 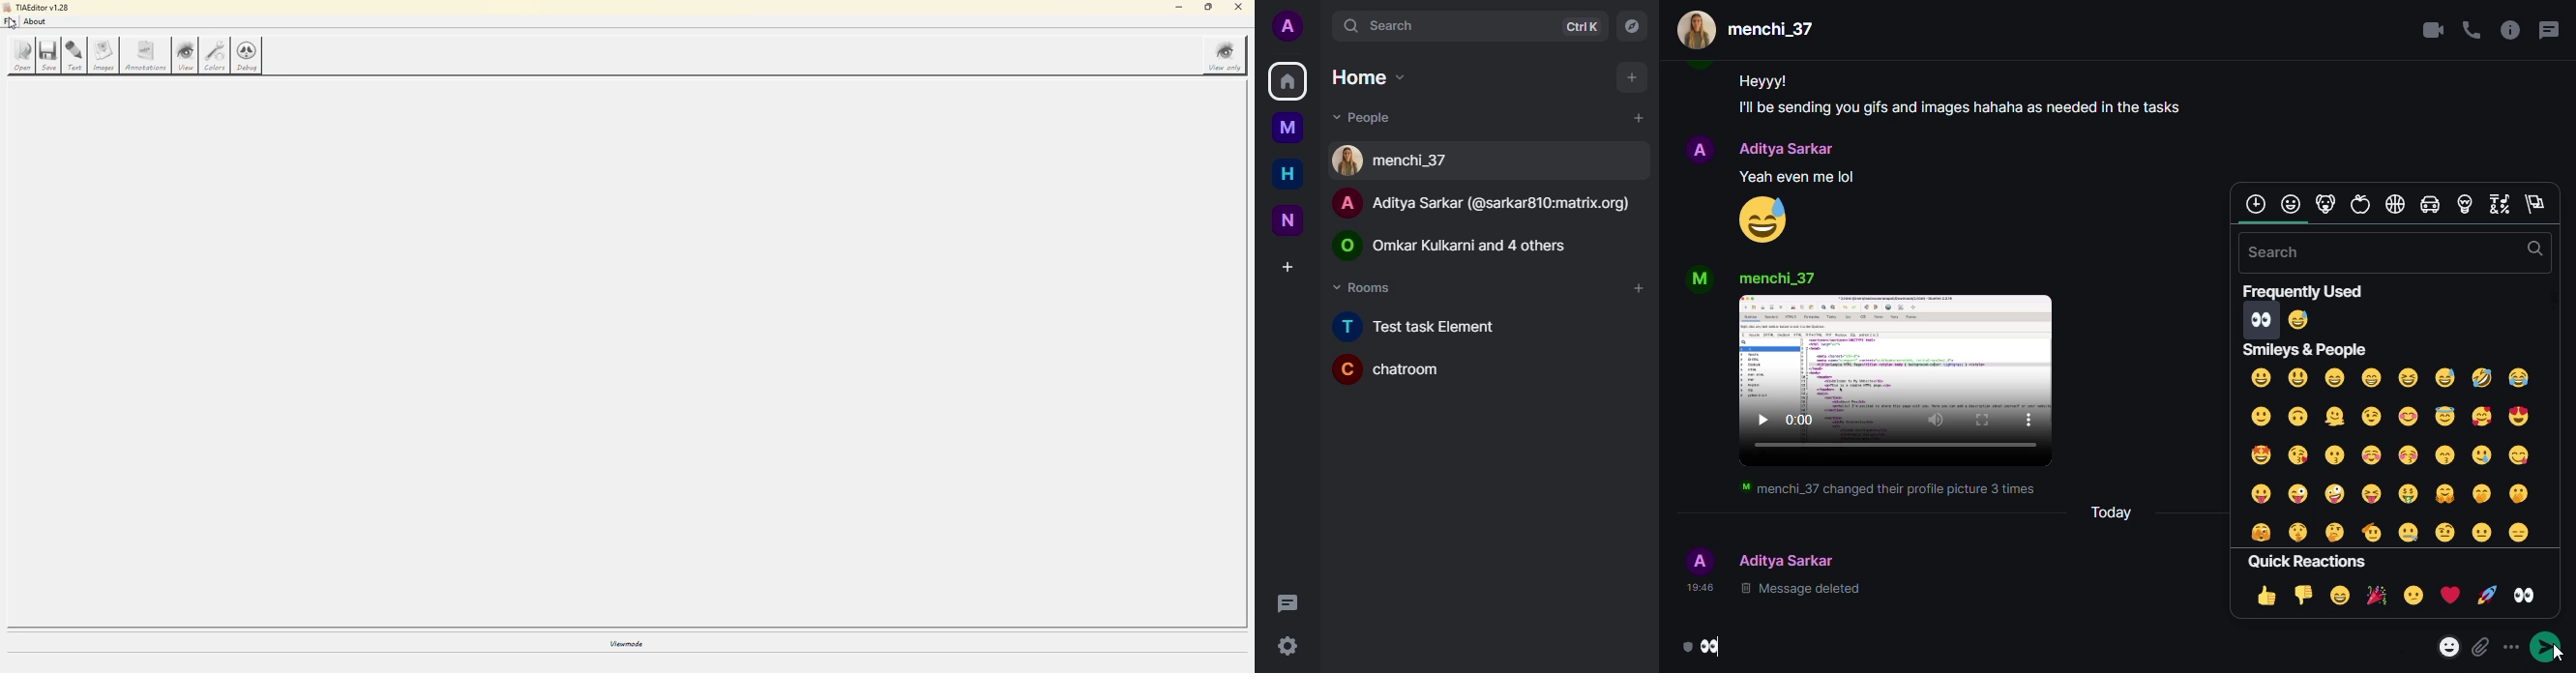 I want to click on emoji, so click(x=1762, y=219).